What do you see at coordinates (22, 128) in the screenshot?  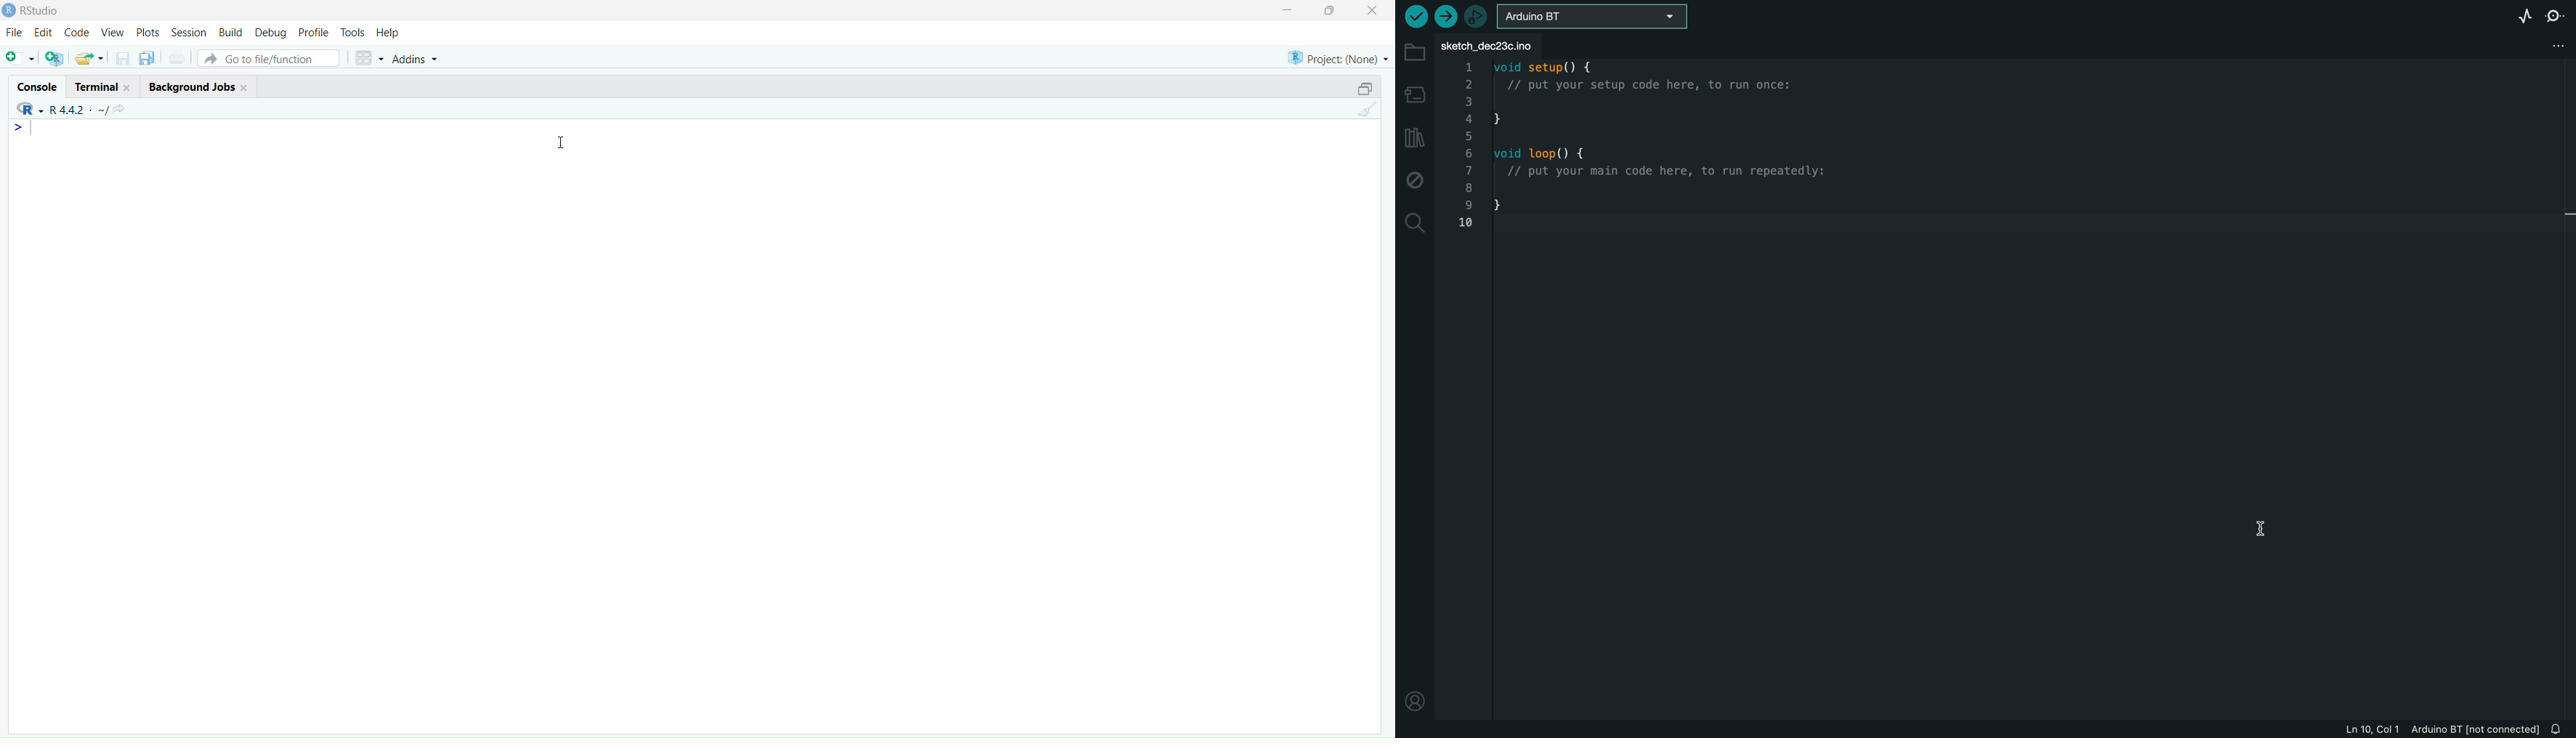 I see `>` at bounding box center [22, 128].